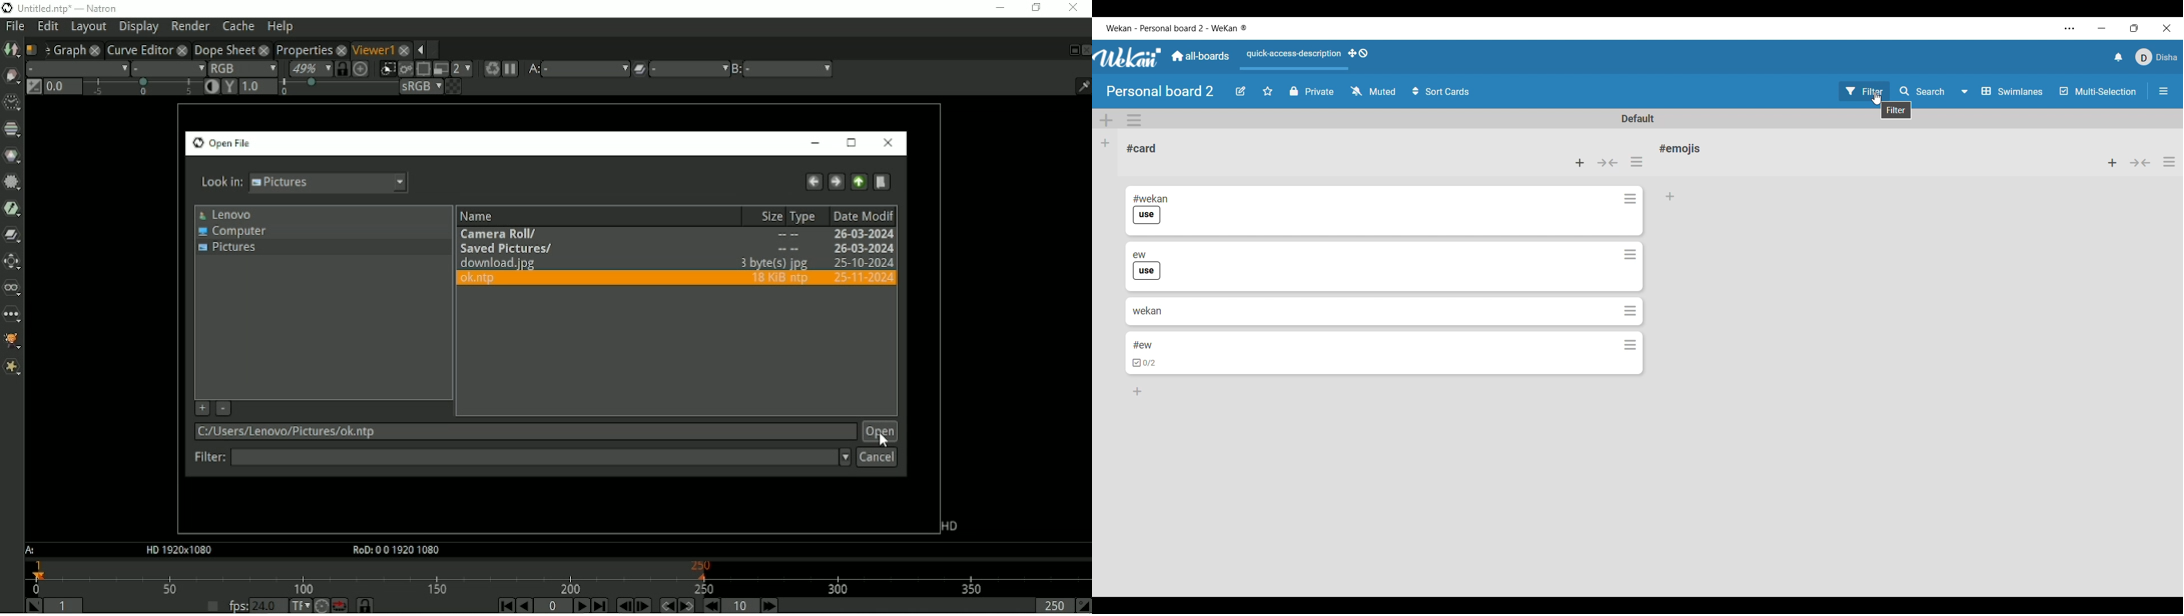 The width and height of the screenshot is (2184, 616). What do you see at coordinates (11, 50) in the screenshot?
I see `Image` at bounding box center [11, 50].